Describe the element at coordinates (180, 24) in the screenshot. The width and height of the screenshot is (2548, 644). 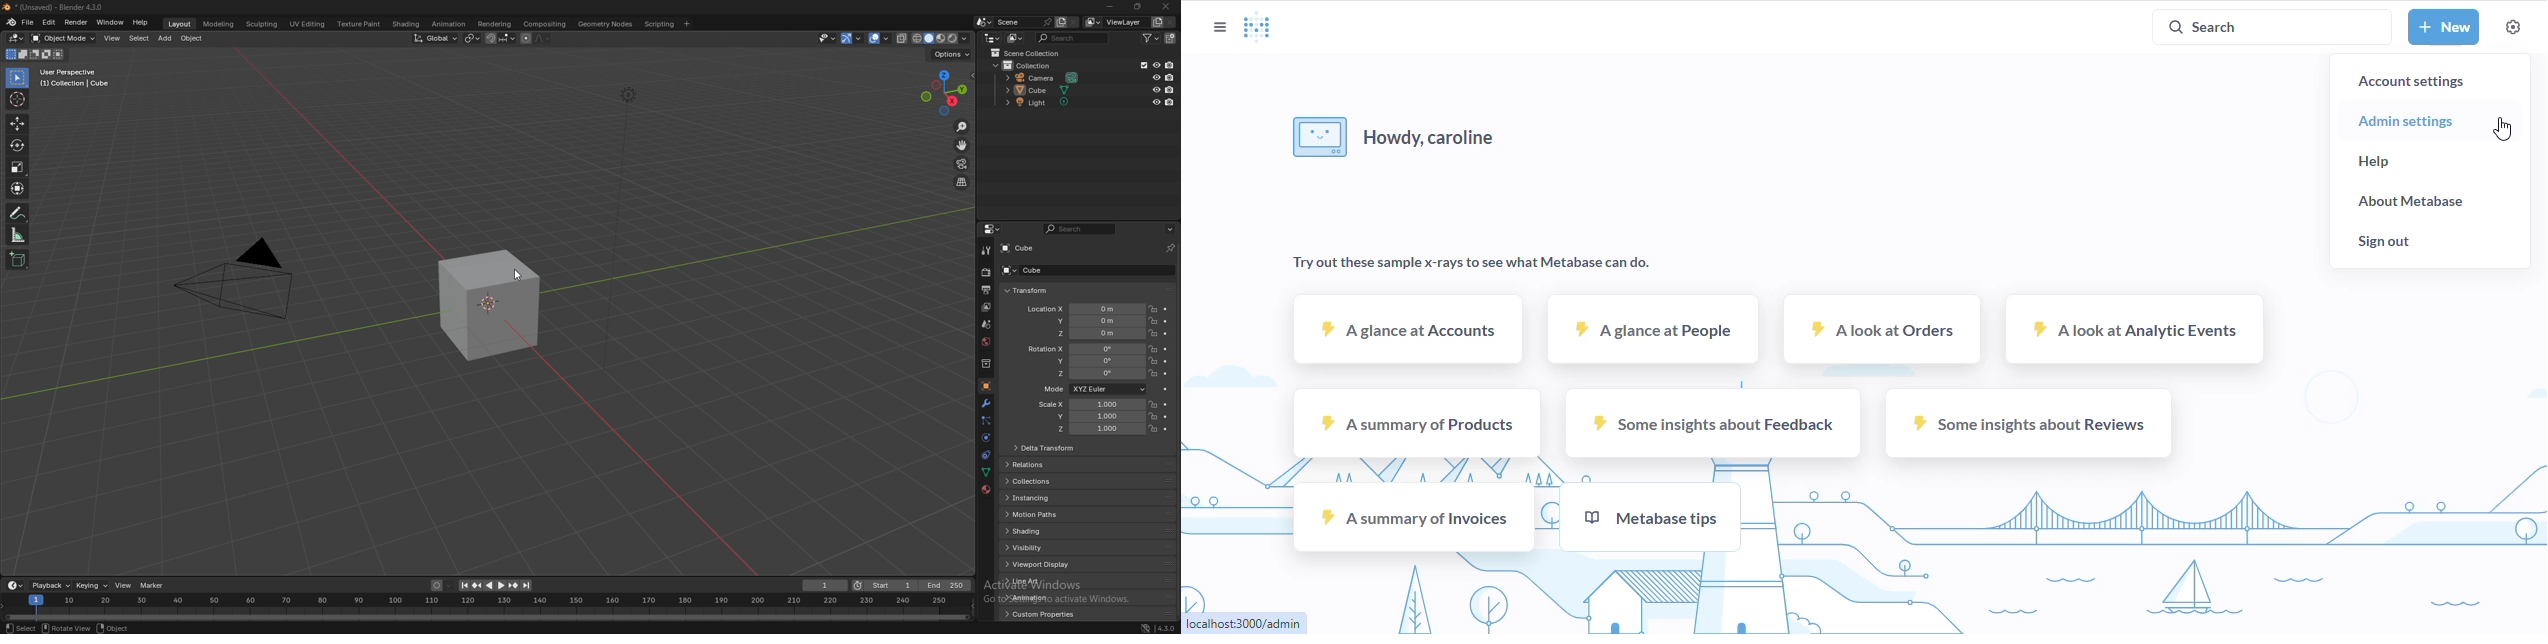
I see `layout` at that location.